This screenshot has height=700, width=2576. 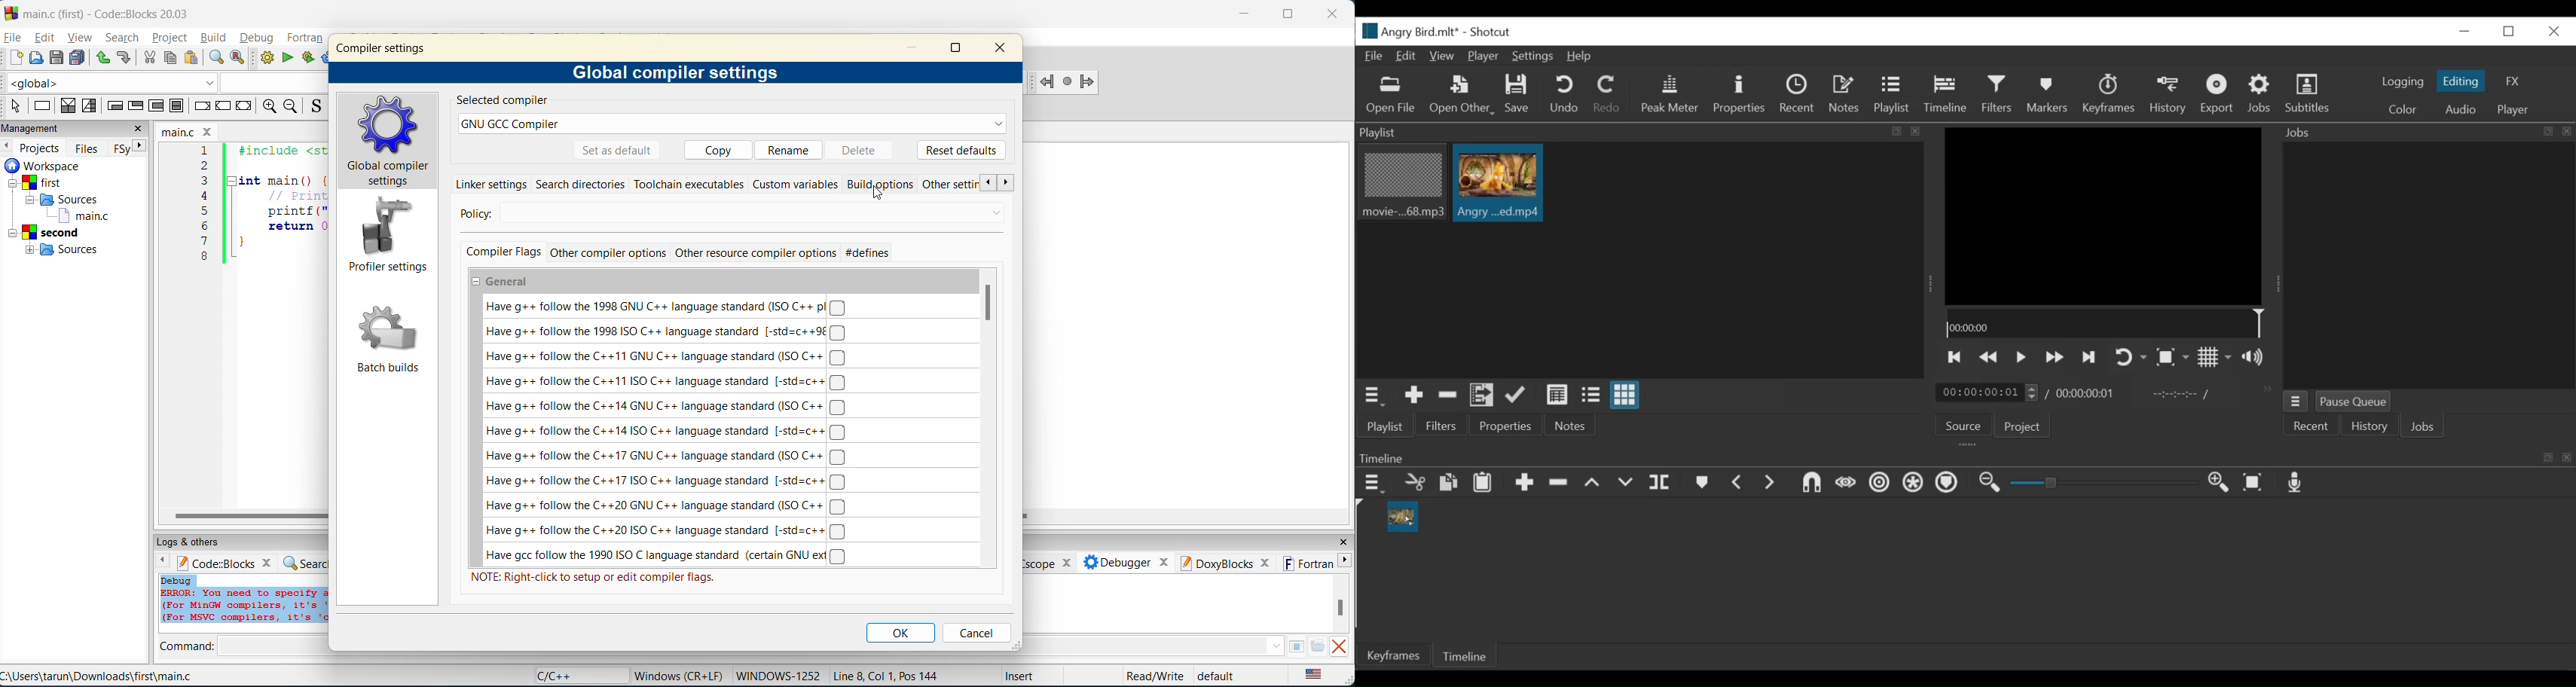 What do you see at coordinates (665, 408) in the screenshot?
I see `Have g++ follow the C++14 GNU C++ language standard (ISO C++` at bounding box center [665, 408].